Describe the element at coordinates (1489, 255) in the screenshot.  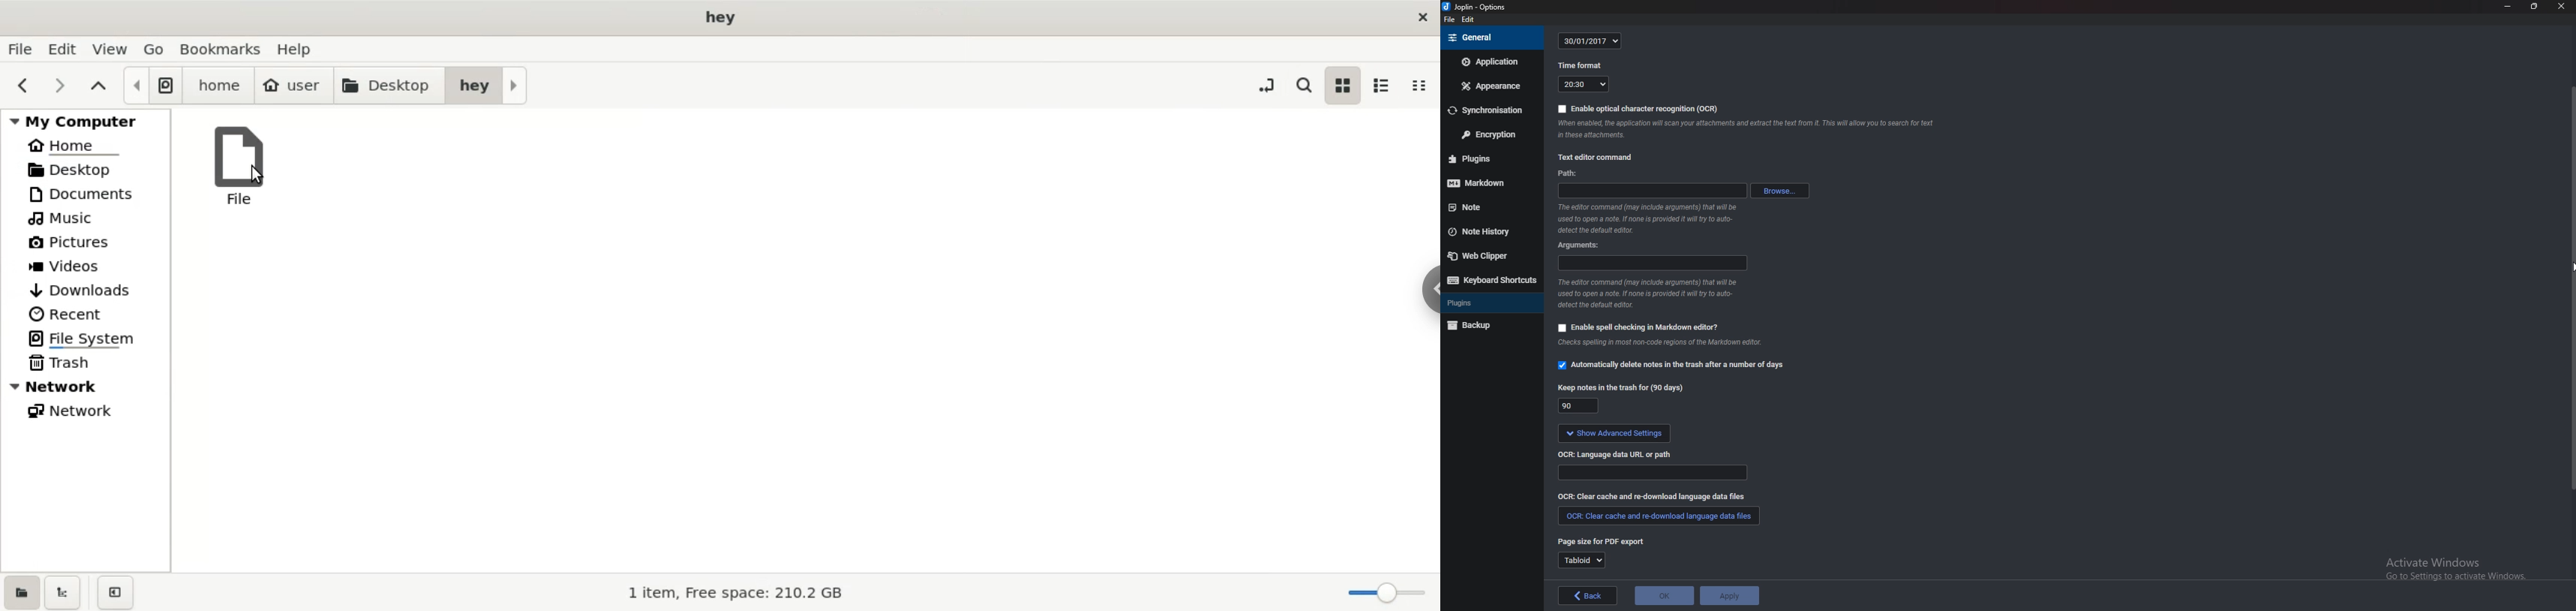
I see `Web clipper` at that location.